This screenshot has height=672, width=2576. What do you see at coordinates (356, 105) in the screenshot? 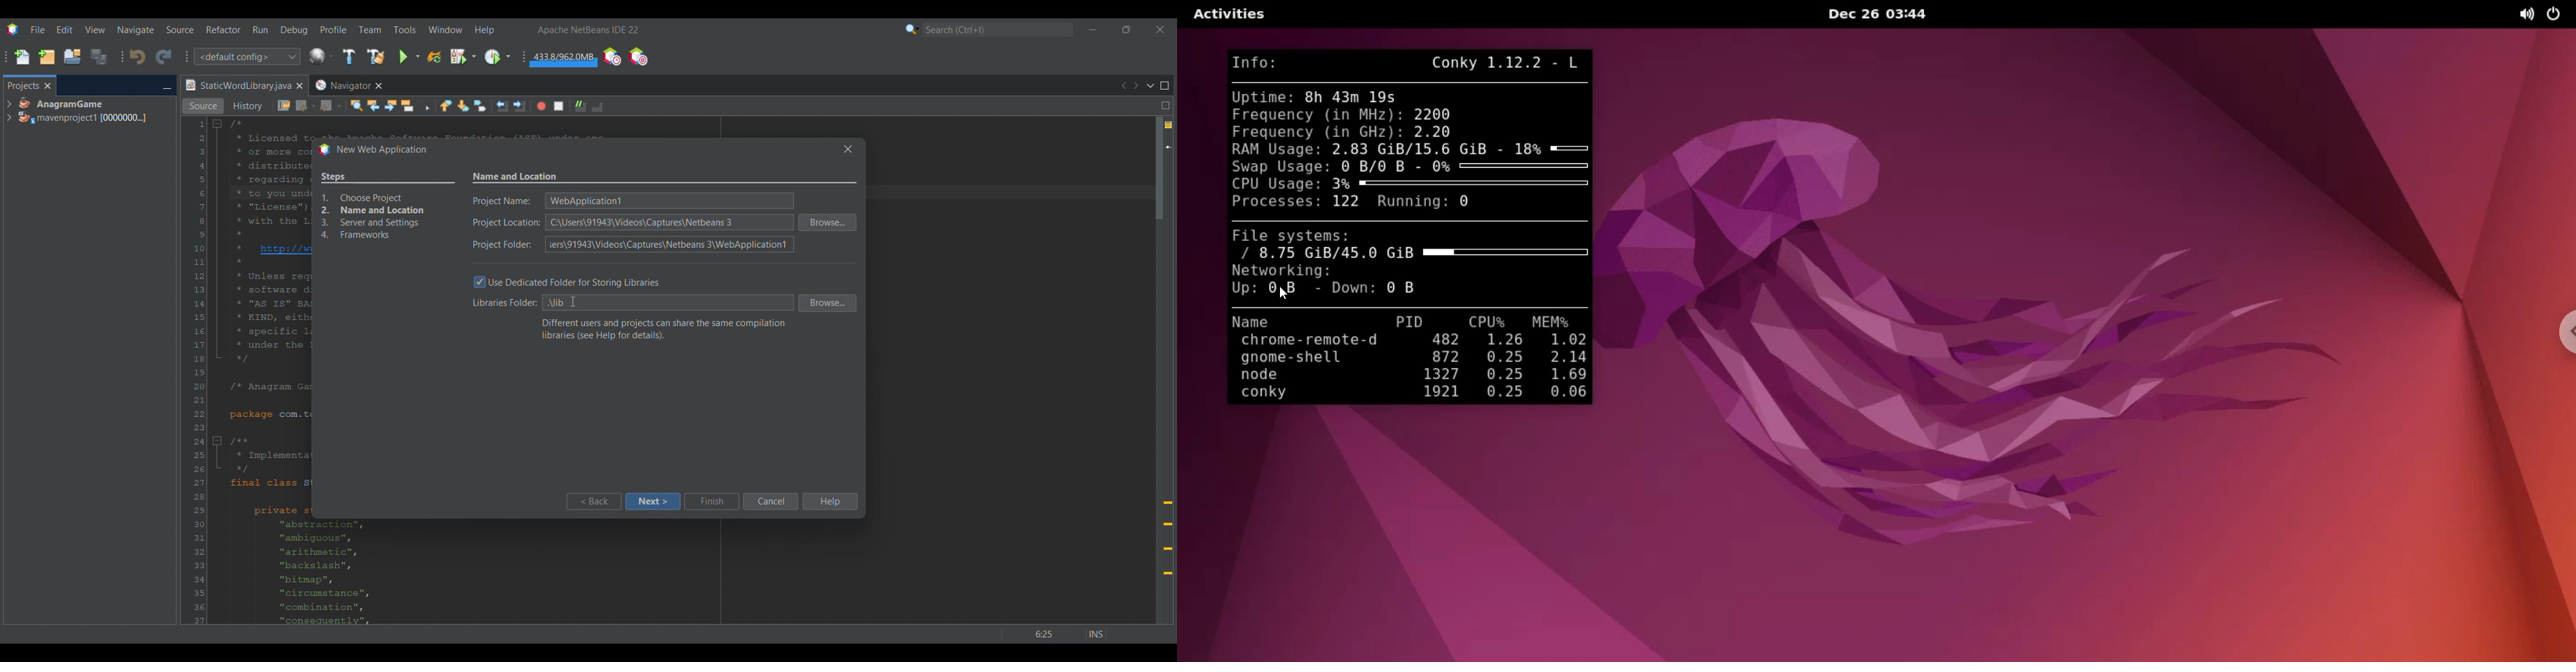
I see `Find selection` at bounding box center [356, 105].